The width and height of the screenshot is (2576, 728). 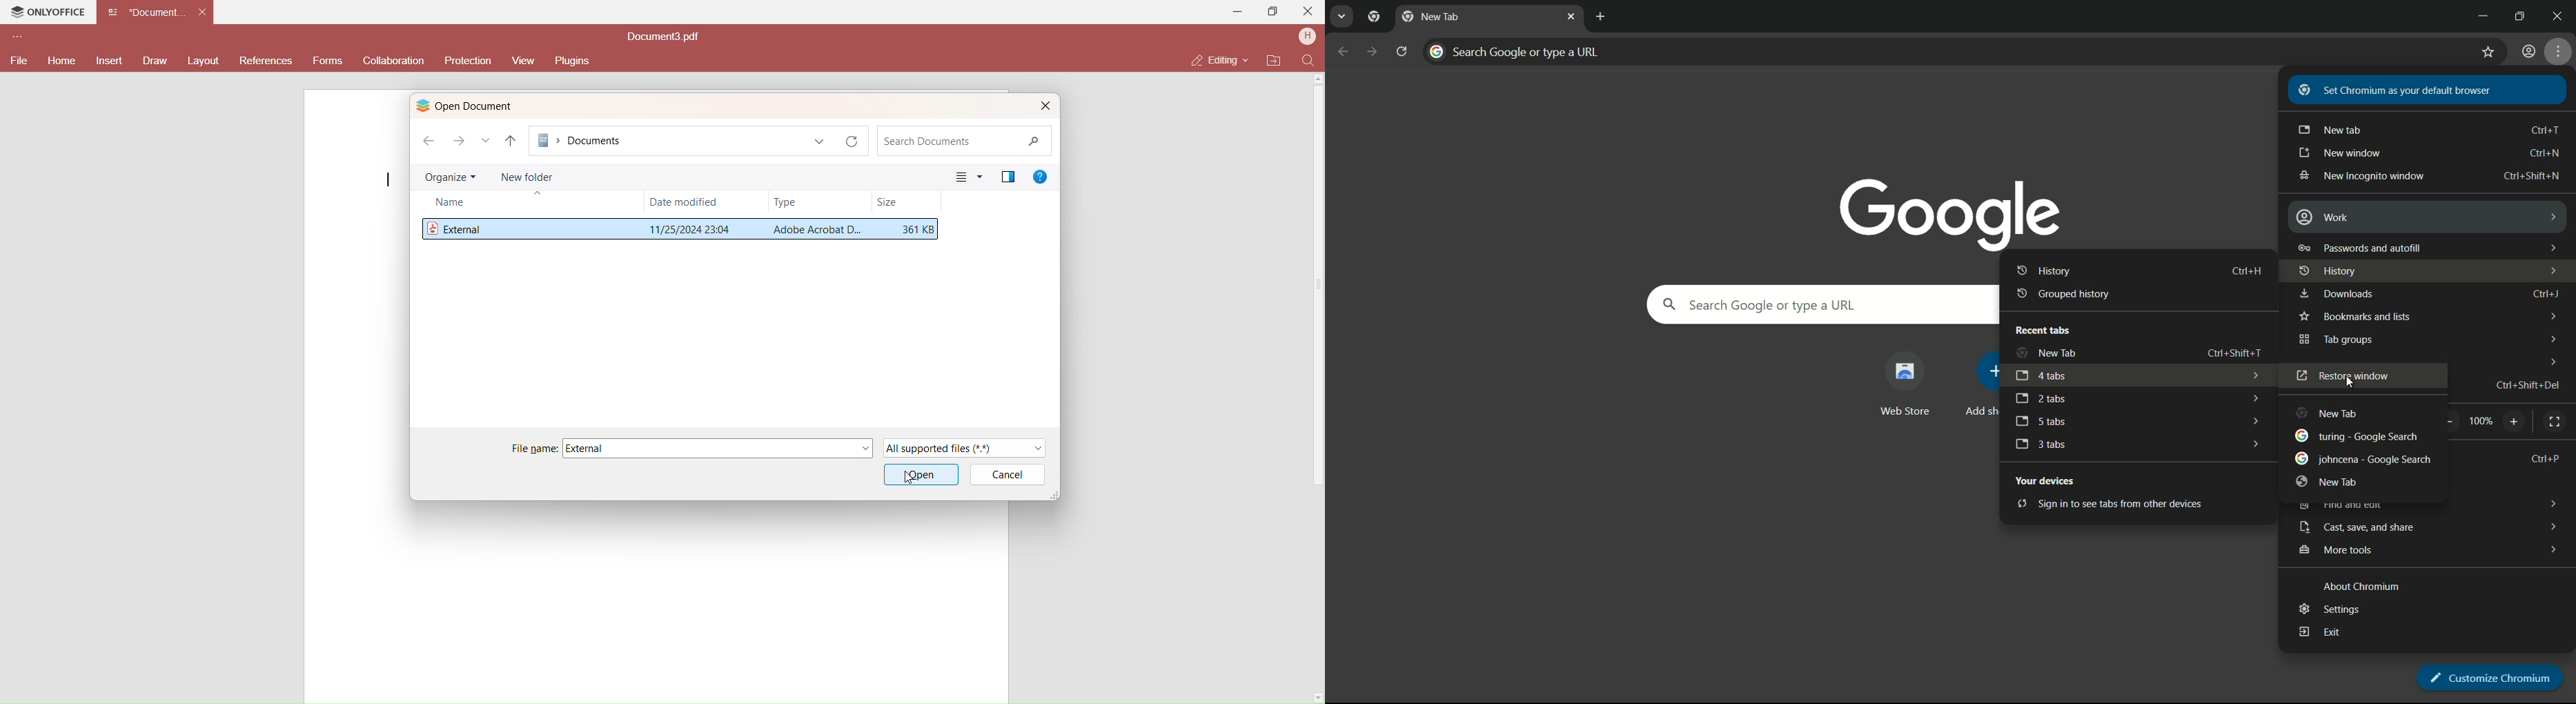 I want to click on new incognito window, so click(x=2360, y=177).